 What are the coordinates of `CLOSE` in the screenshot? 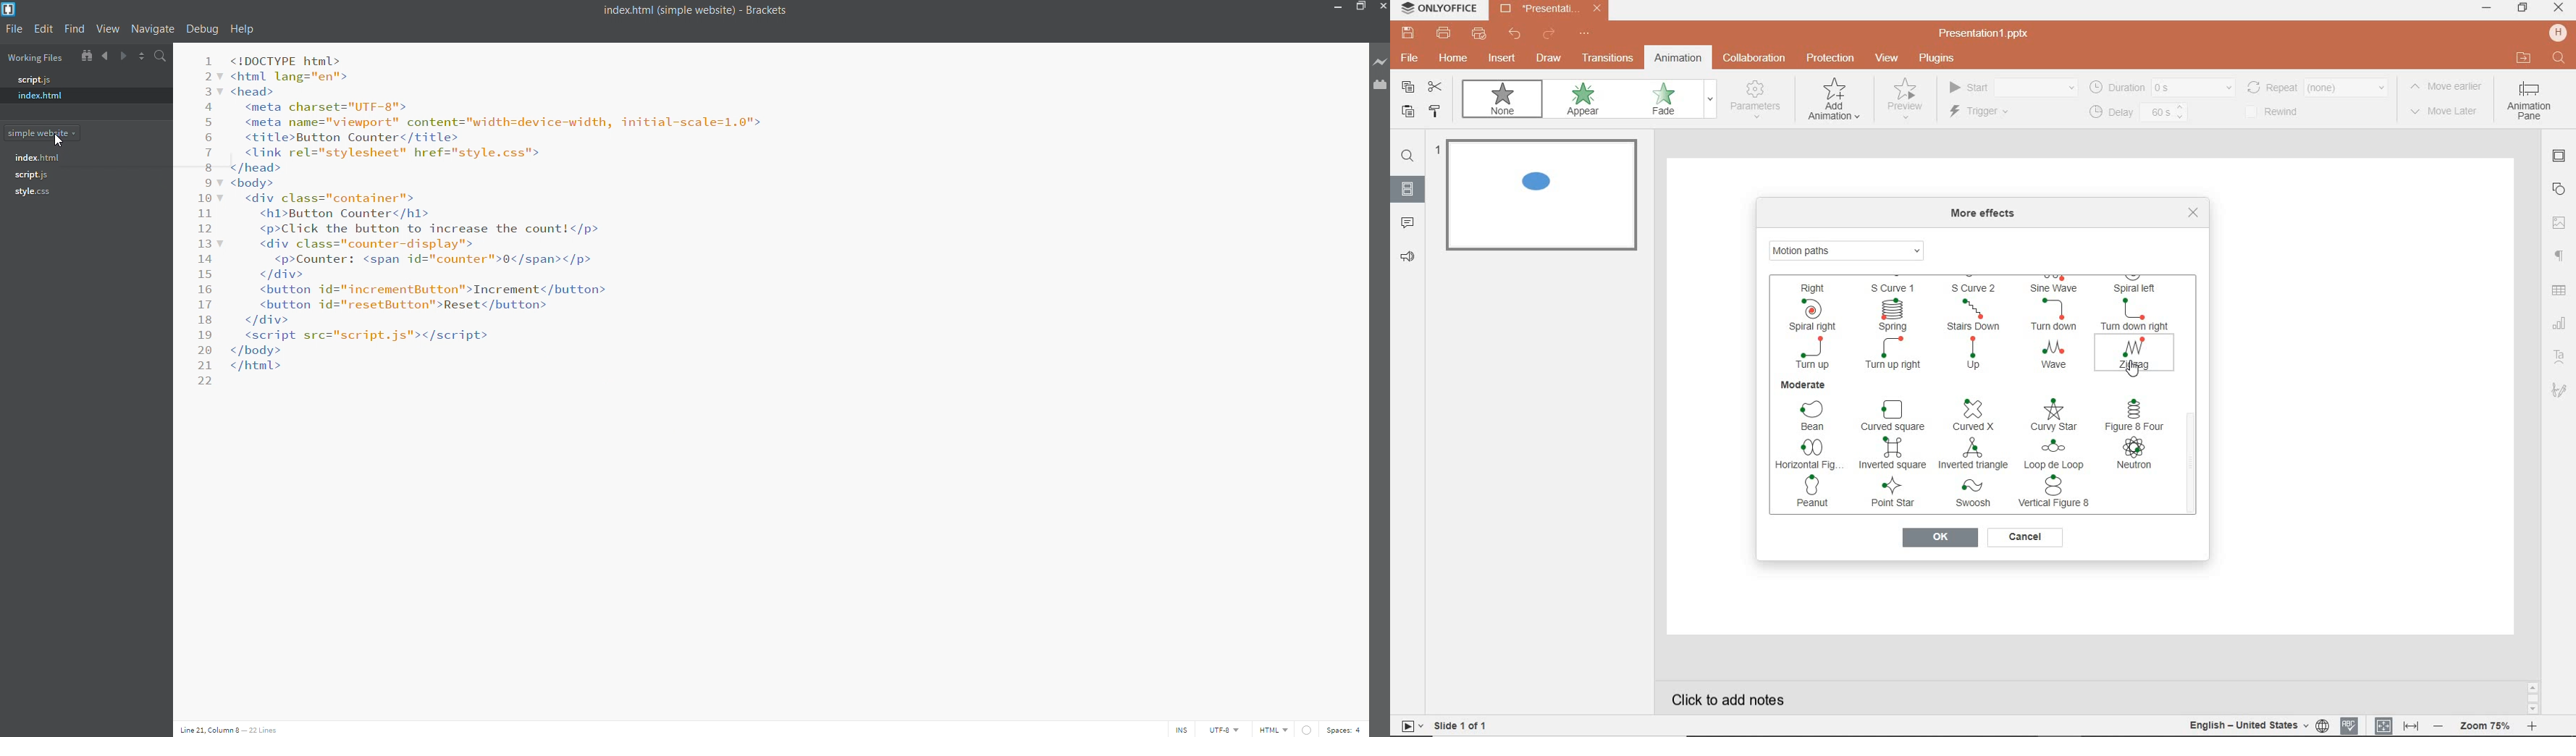 It's located at (2193, 212).